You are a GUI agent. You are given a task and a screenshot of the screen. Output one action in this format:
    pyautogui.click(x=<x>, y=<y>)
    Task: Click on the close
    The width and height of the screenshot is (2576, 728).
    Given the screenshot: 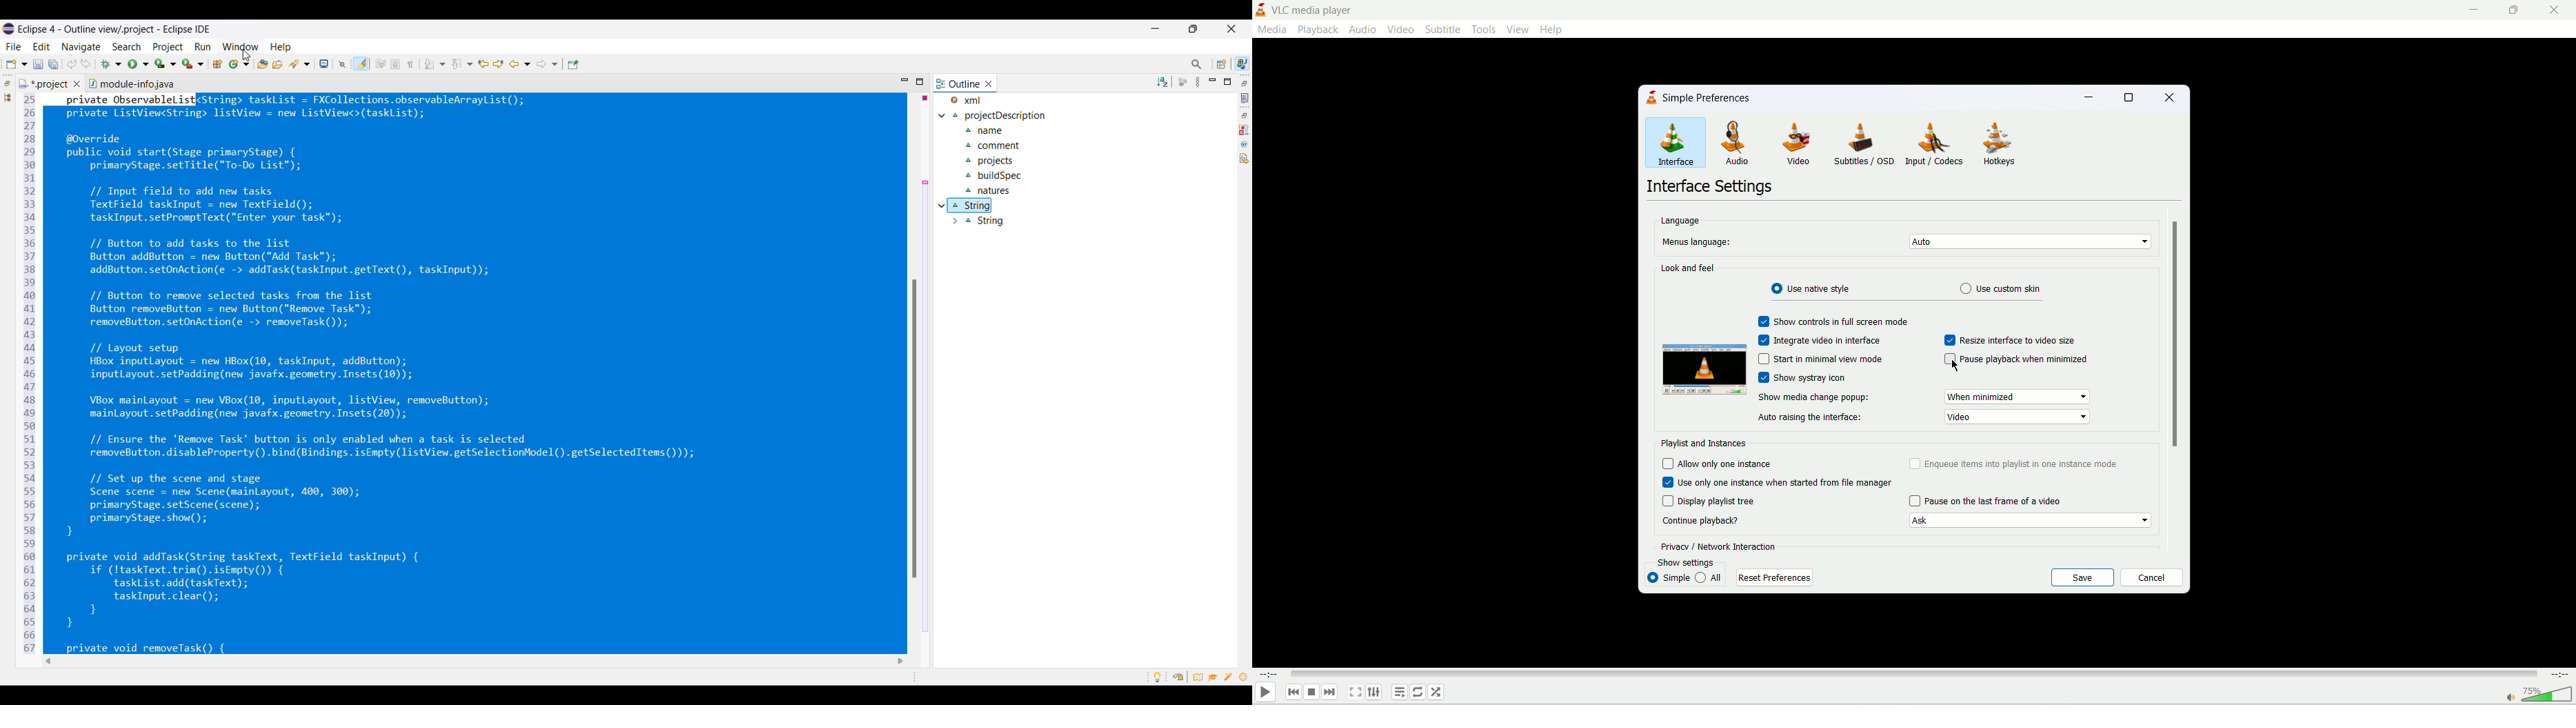 What is the action you would take?
    pyautogui.click(x=2171, y=98)
    